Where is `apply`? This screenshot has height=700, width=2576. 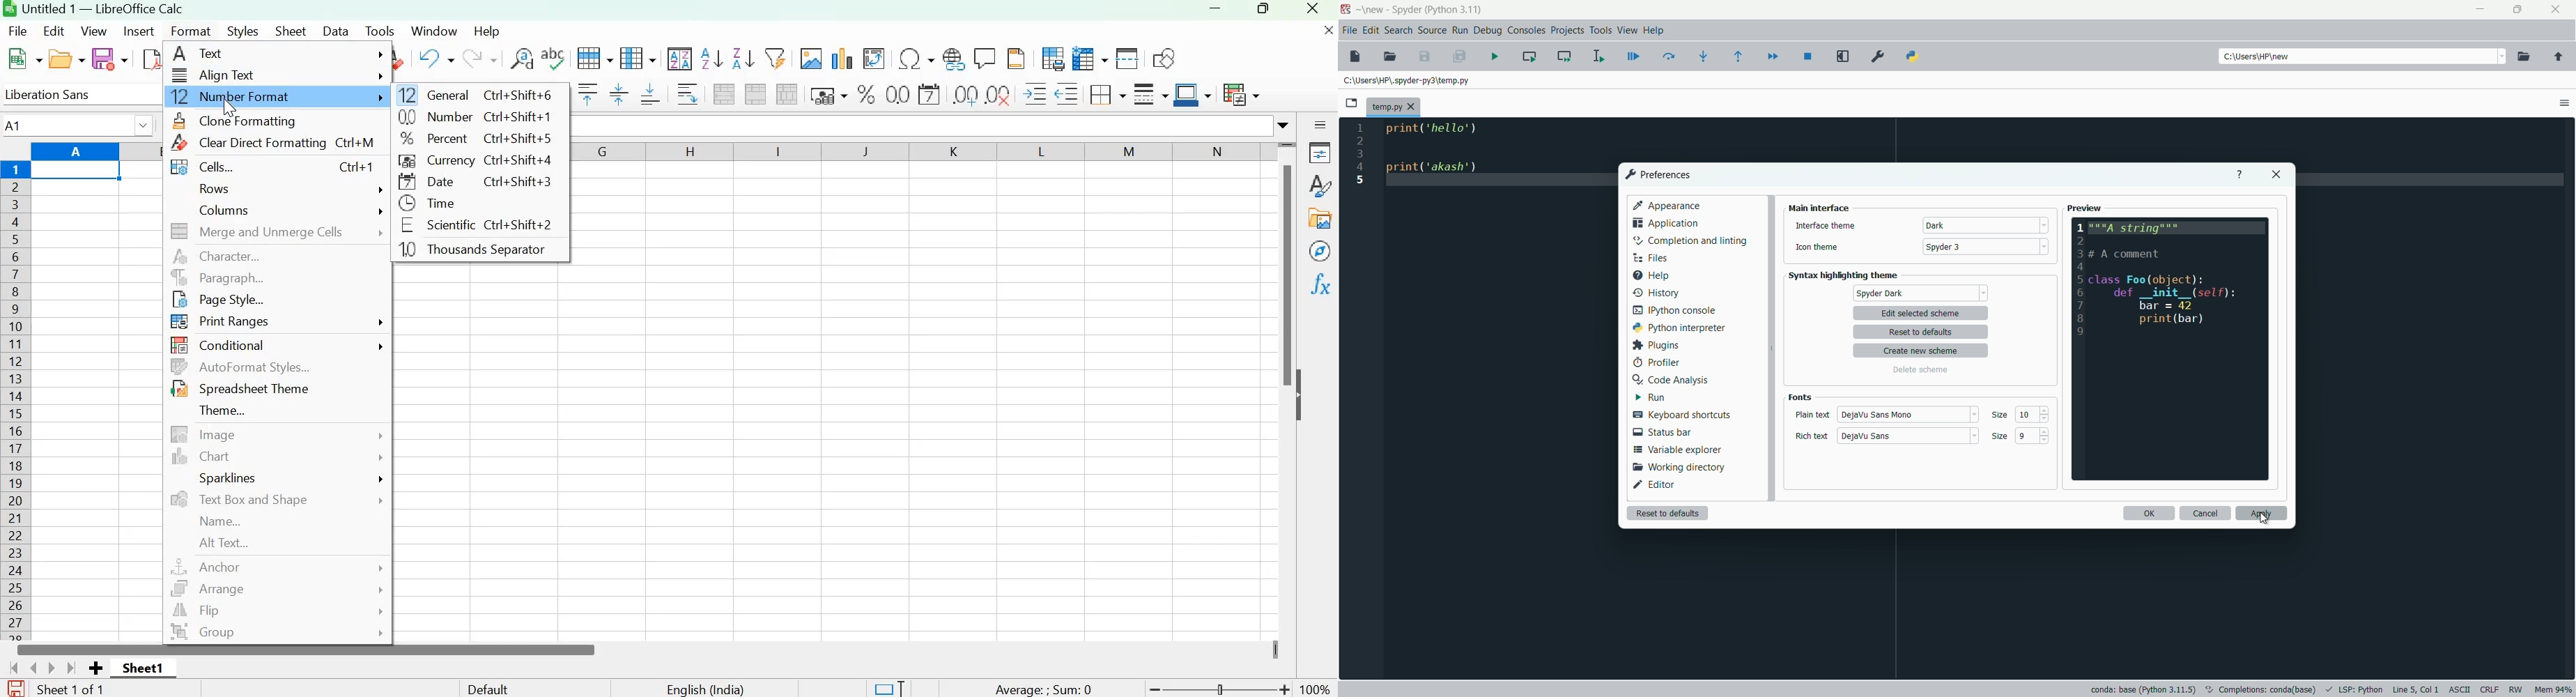
apply is located at coordinates (2262, 513).